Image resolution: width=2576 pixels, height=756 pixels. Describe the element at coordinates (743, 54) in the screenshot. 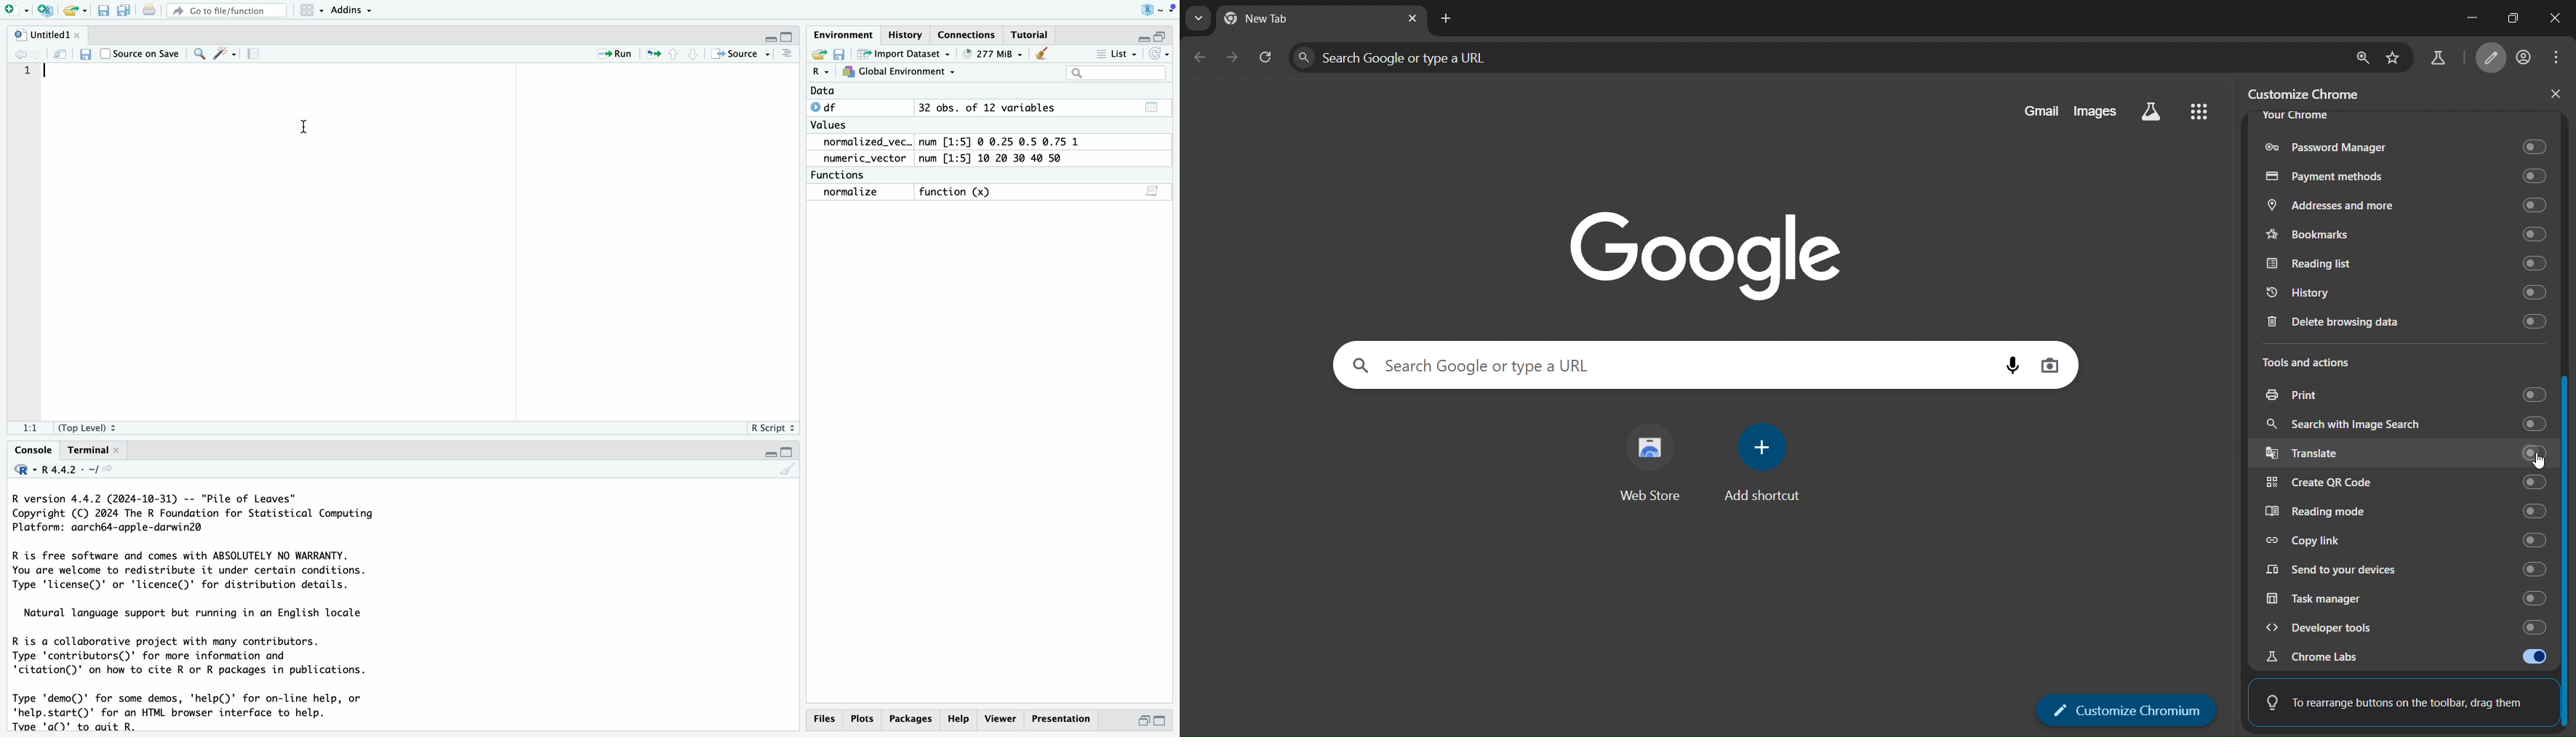

I see `Source ` at that location.